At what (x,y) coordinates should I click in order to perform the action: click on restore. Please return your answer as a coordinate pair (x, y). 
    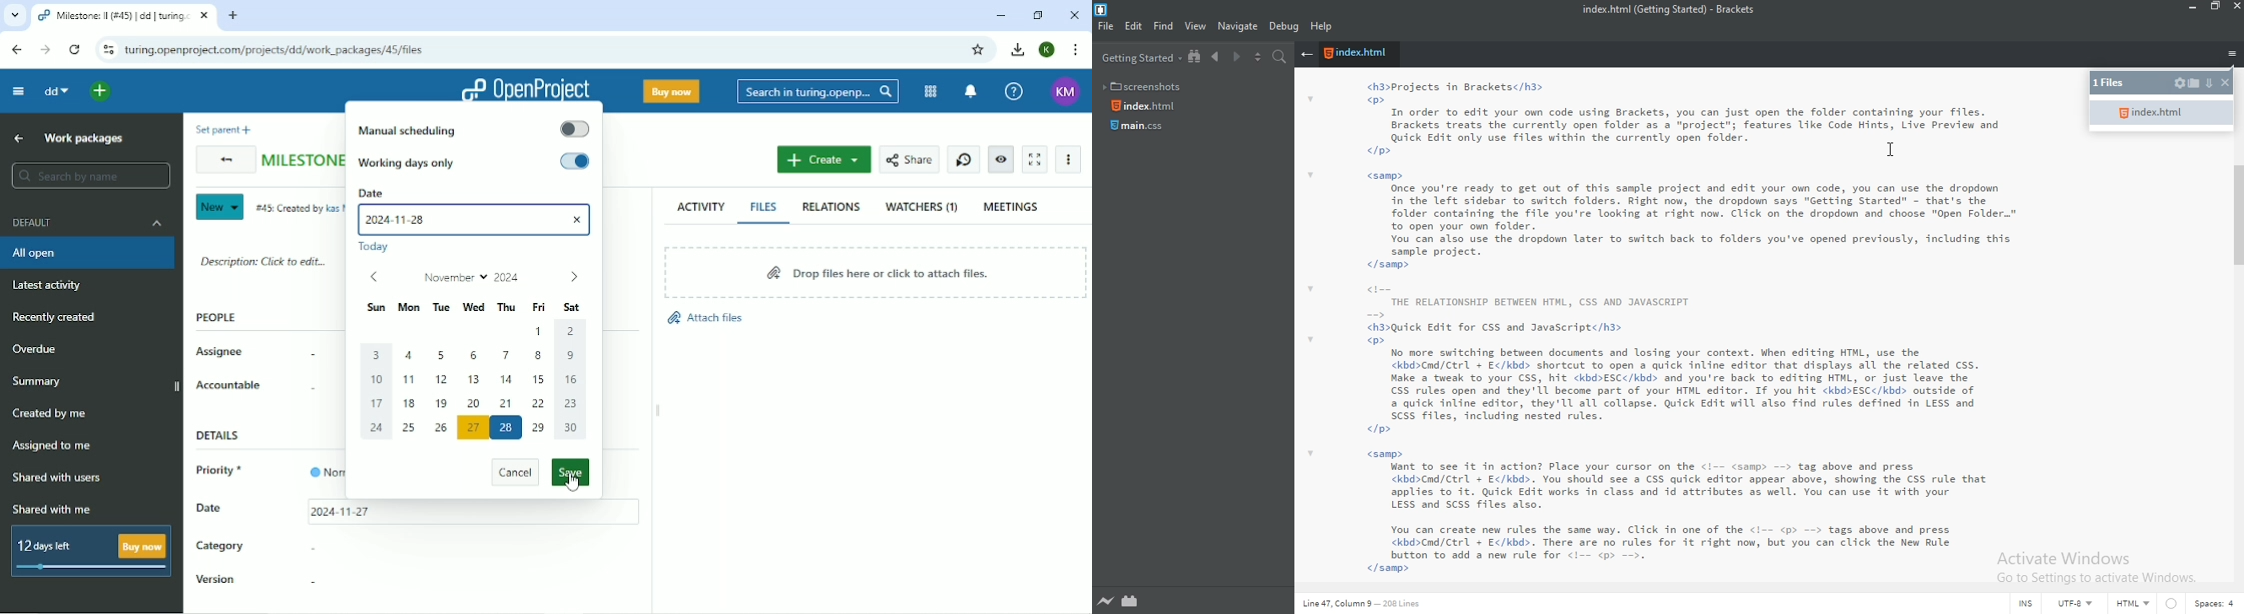
    Looking at the image, I should click on (2217, 9).